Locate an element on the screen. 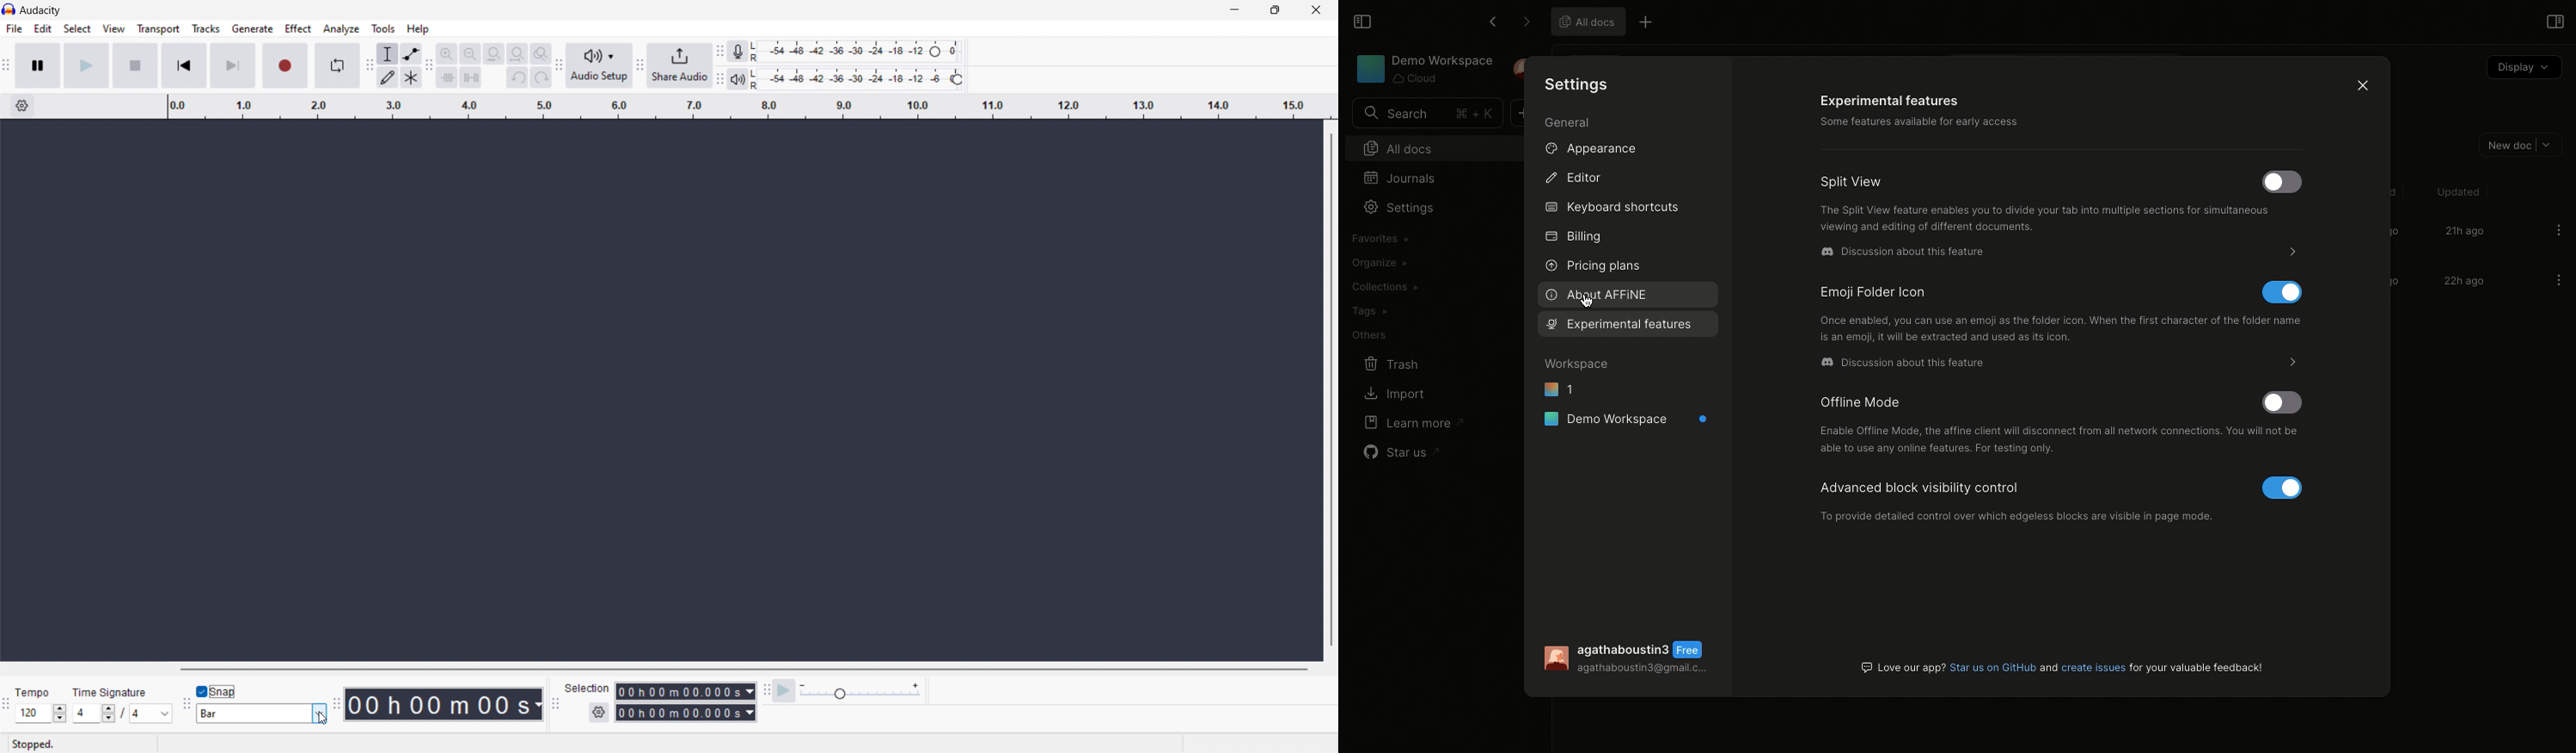  Enabled is located at coordinates (2282, 294).